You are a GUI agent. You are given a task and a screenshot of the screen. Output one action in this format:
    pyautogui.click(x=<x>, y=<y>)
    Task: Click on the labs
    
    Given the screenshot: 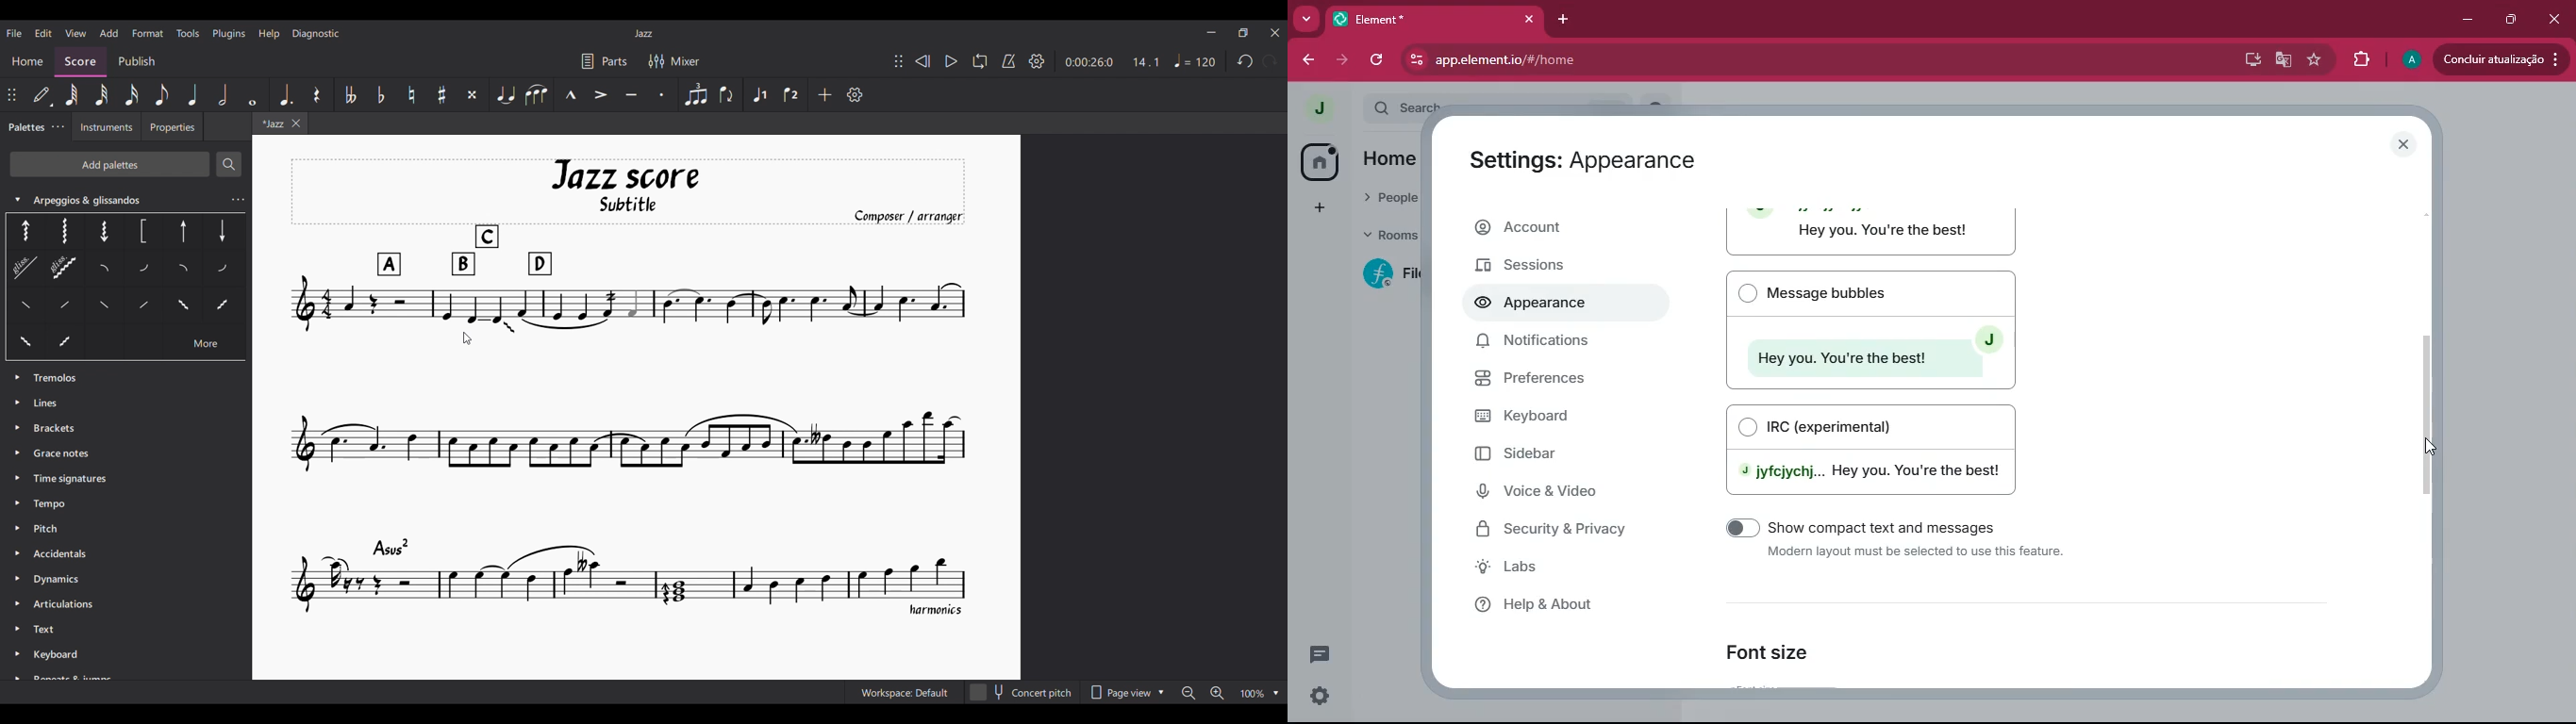 What is the action you would take?
    pyautogui.click(x=1554, y=568)
    